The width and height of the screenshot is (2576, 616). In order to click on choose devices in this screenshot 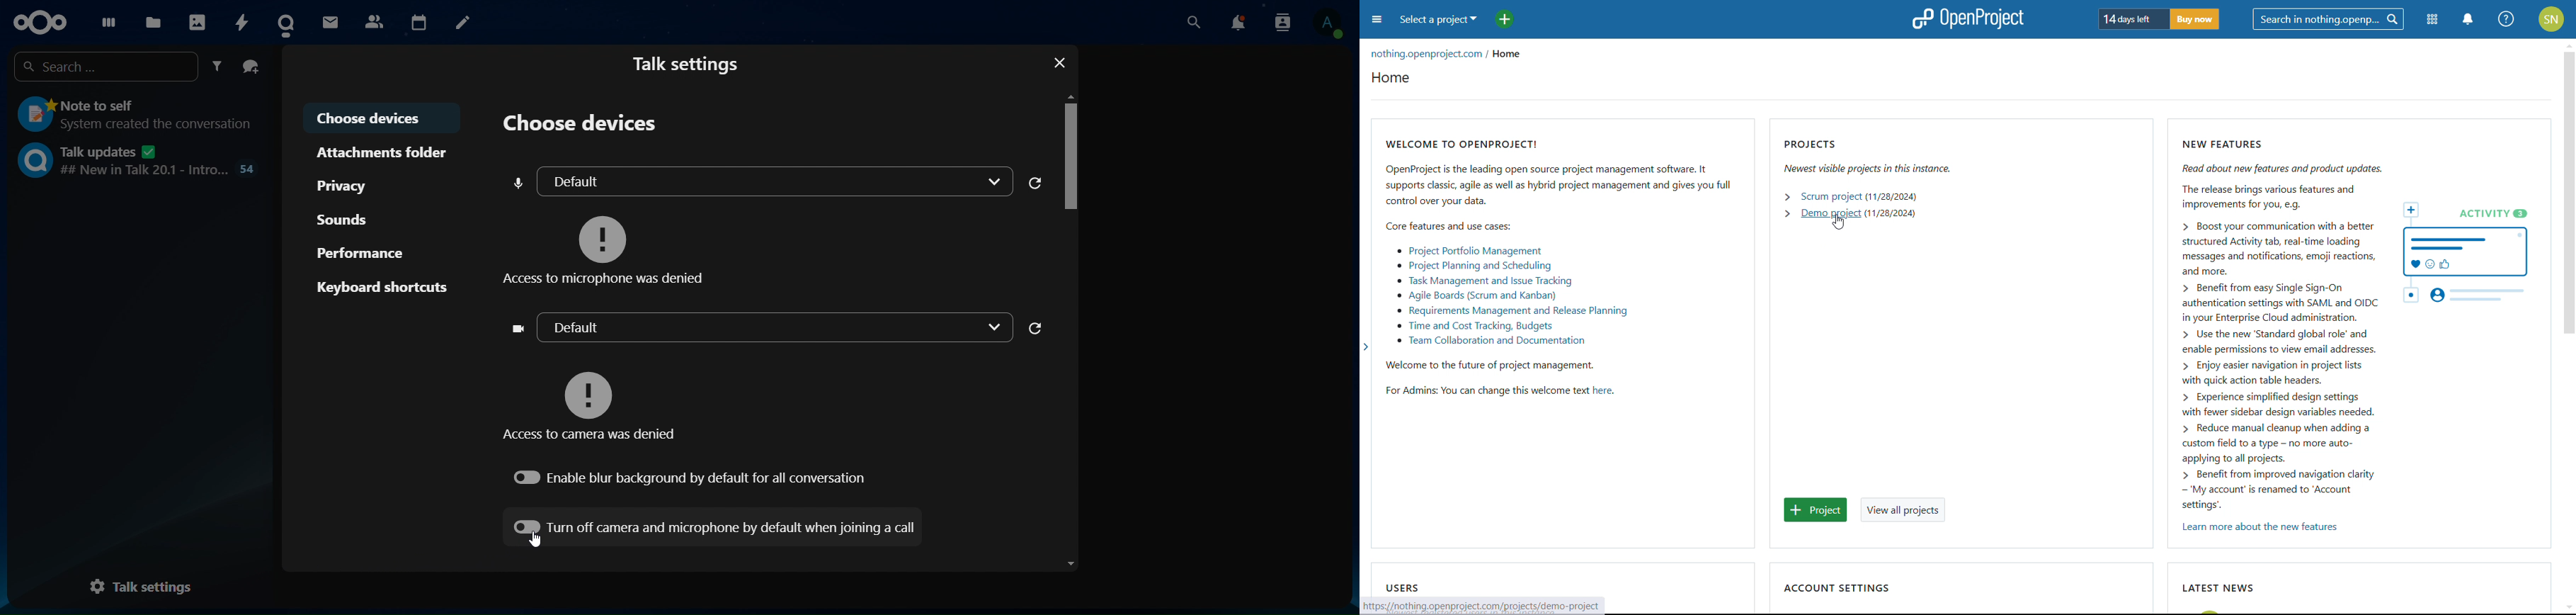, I will do `click(585, 125)`.